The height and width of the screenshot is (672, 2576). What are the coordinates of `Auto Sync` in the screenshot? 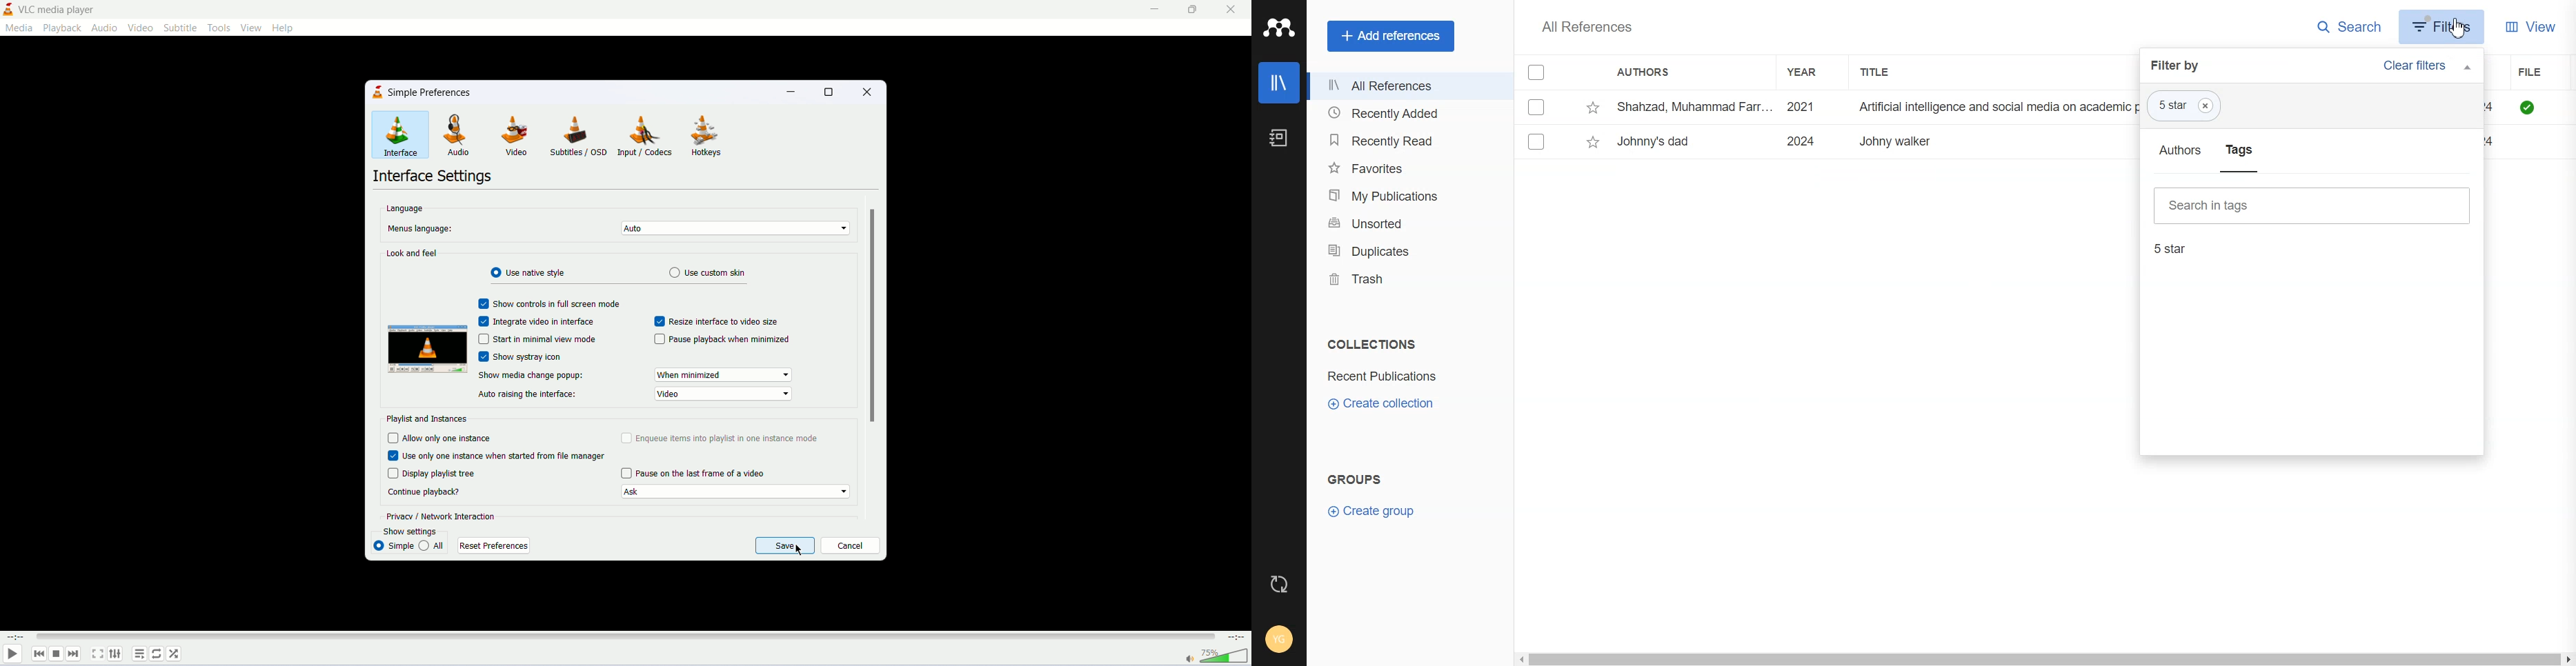 It's located at (1280, 584).